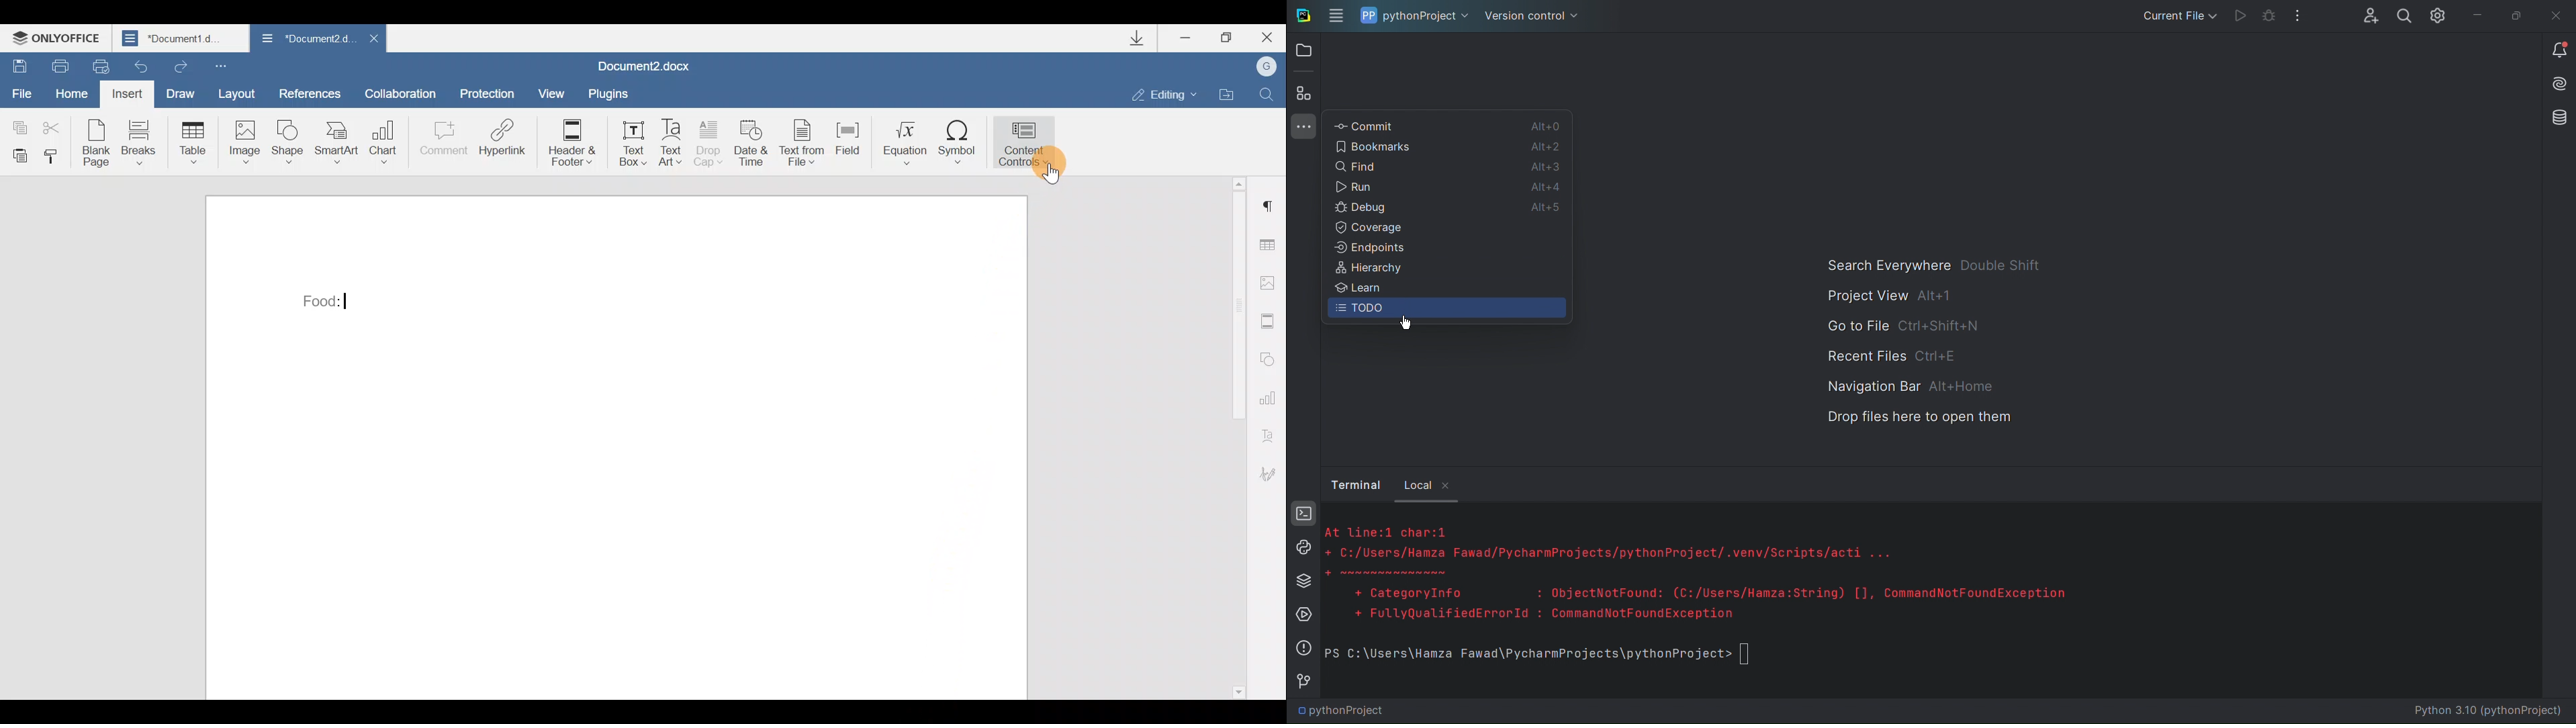 The height and width of the screenshot is (728, 2576). Describe the element at coordinates (1920, 418) in the screenshot. I see `Drop files here to open them` at that location.